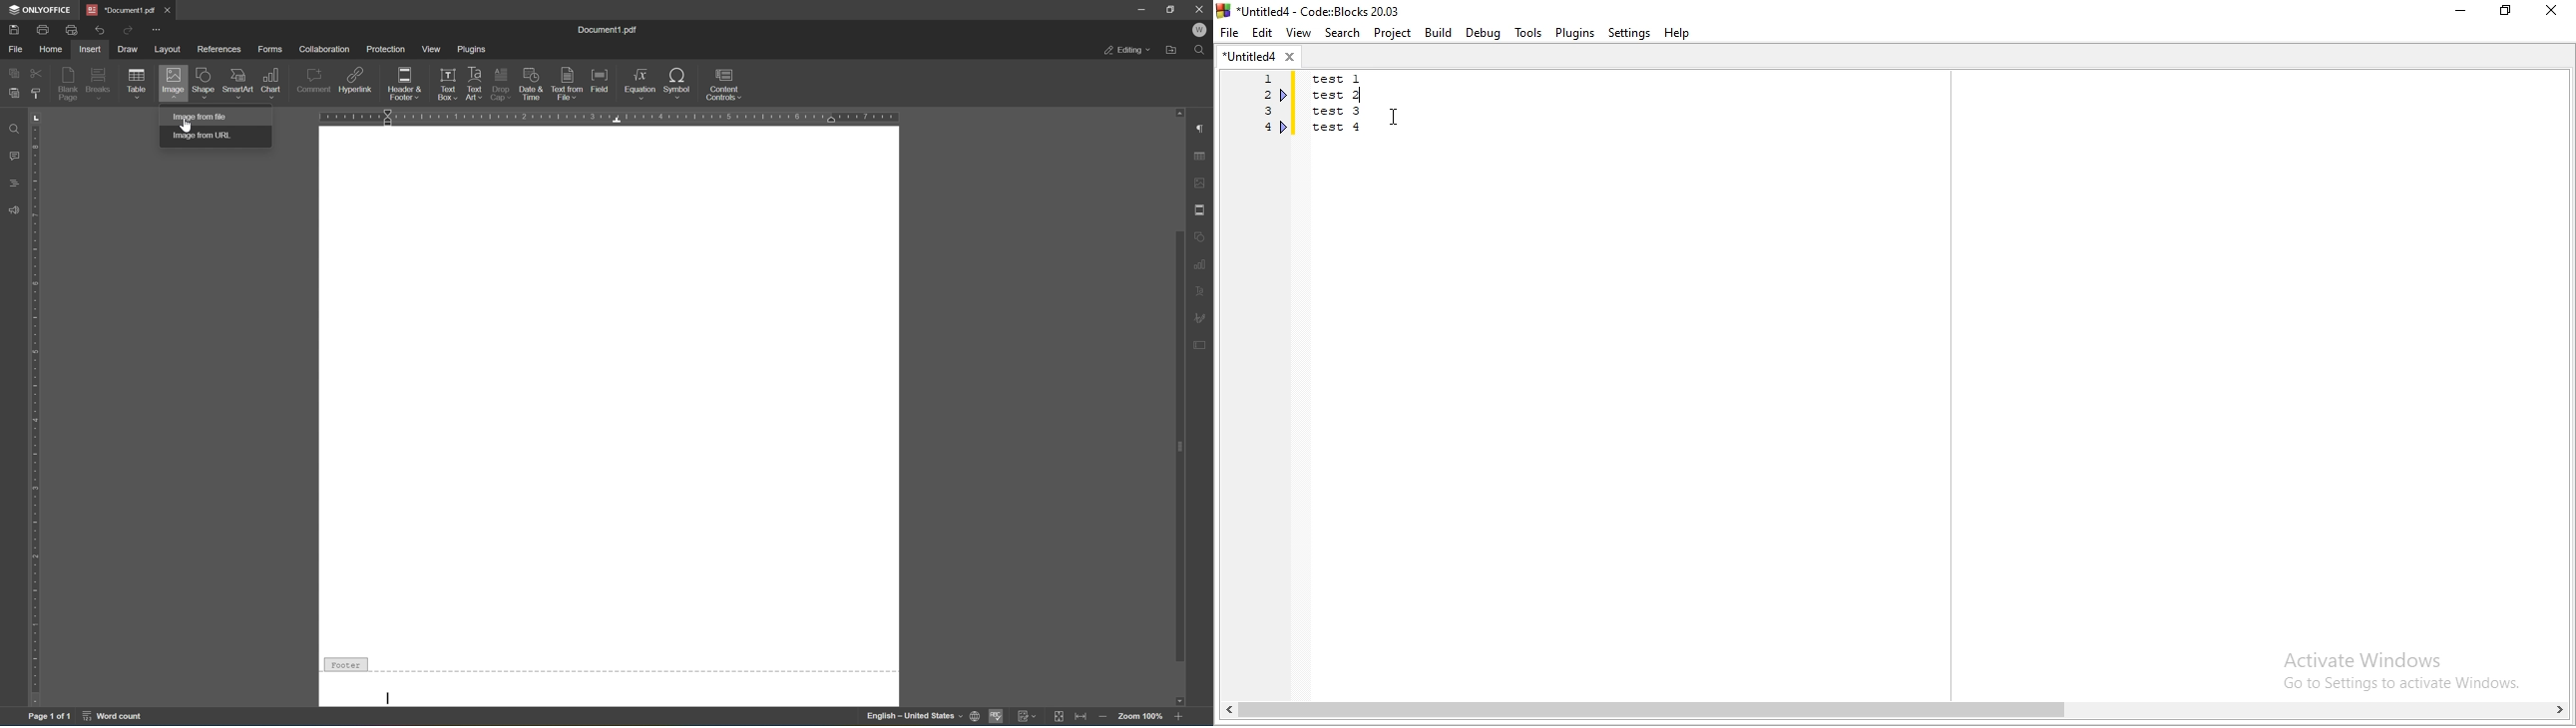 The height and width of the screenshot is (728, 2576). What do you see at coordinates (430, 49) in the screenshot?
I see `view` at bounding box center [430, 49].